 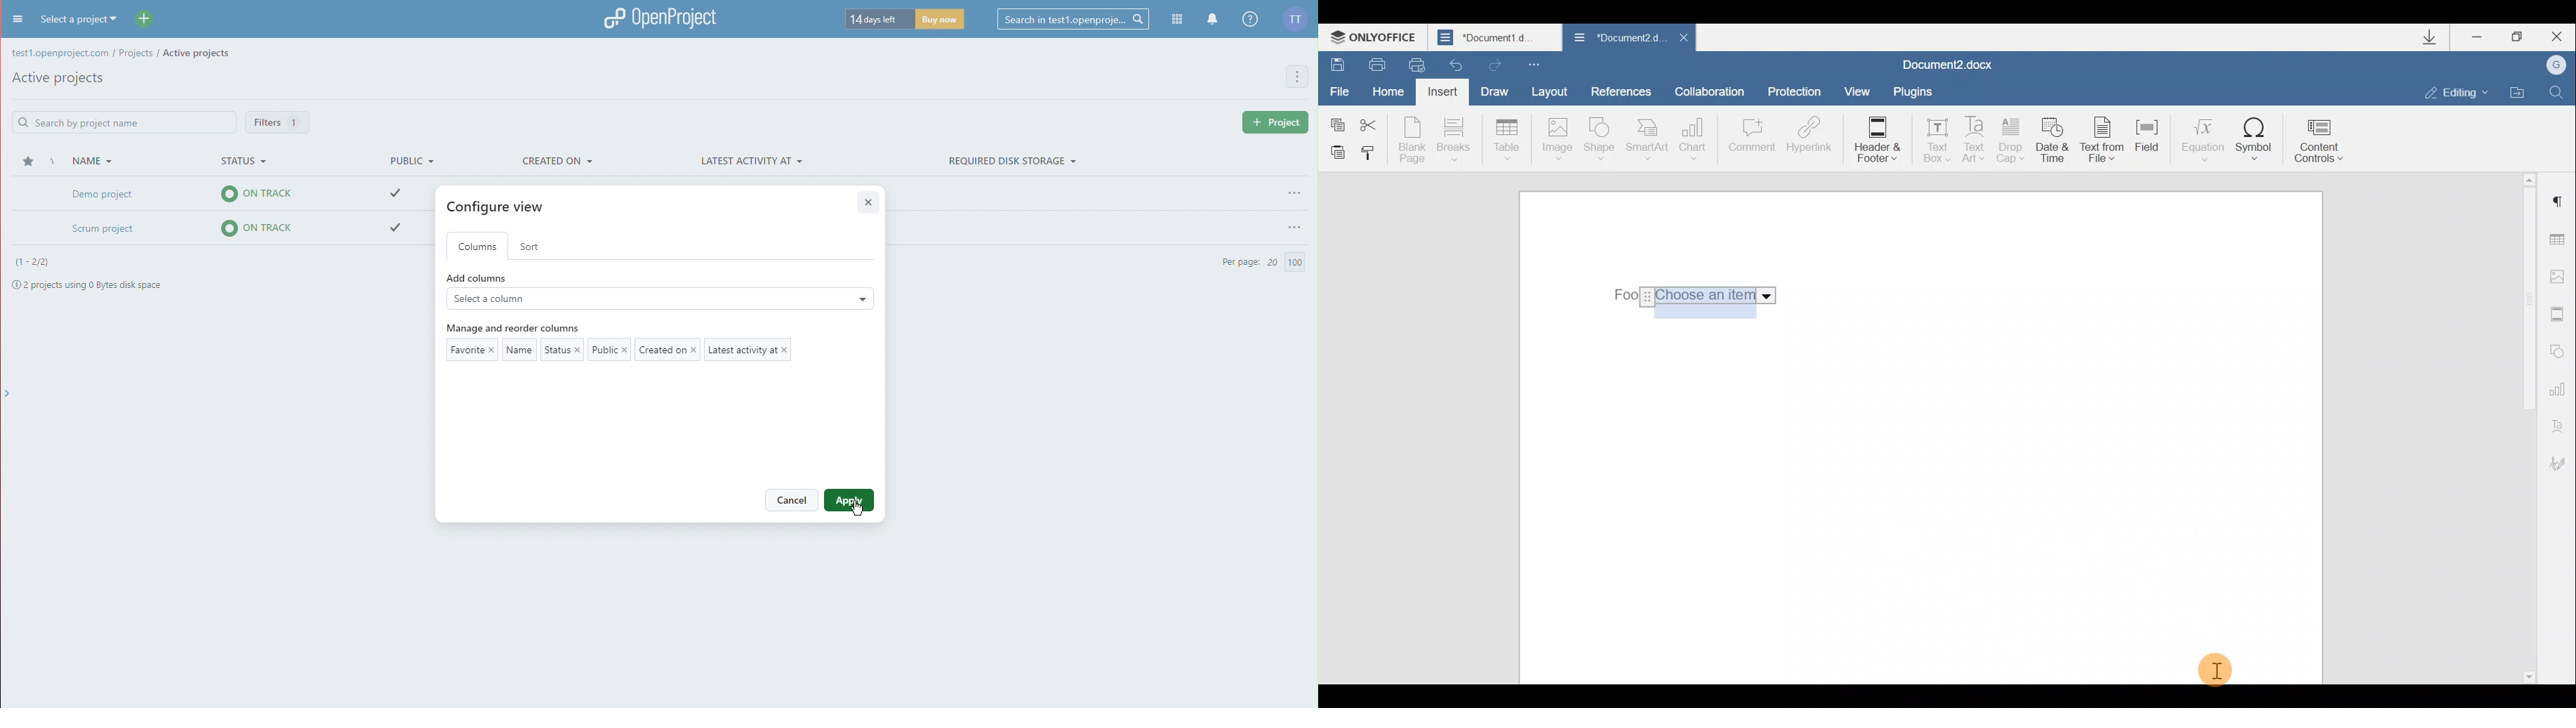 What do you see at coordinates (1444, 94) in the screenshot?
I see `Insert` at bounding box center [1444, 94].